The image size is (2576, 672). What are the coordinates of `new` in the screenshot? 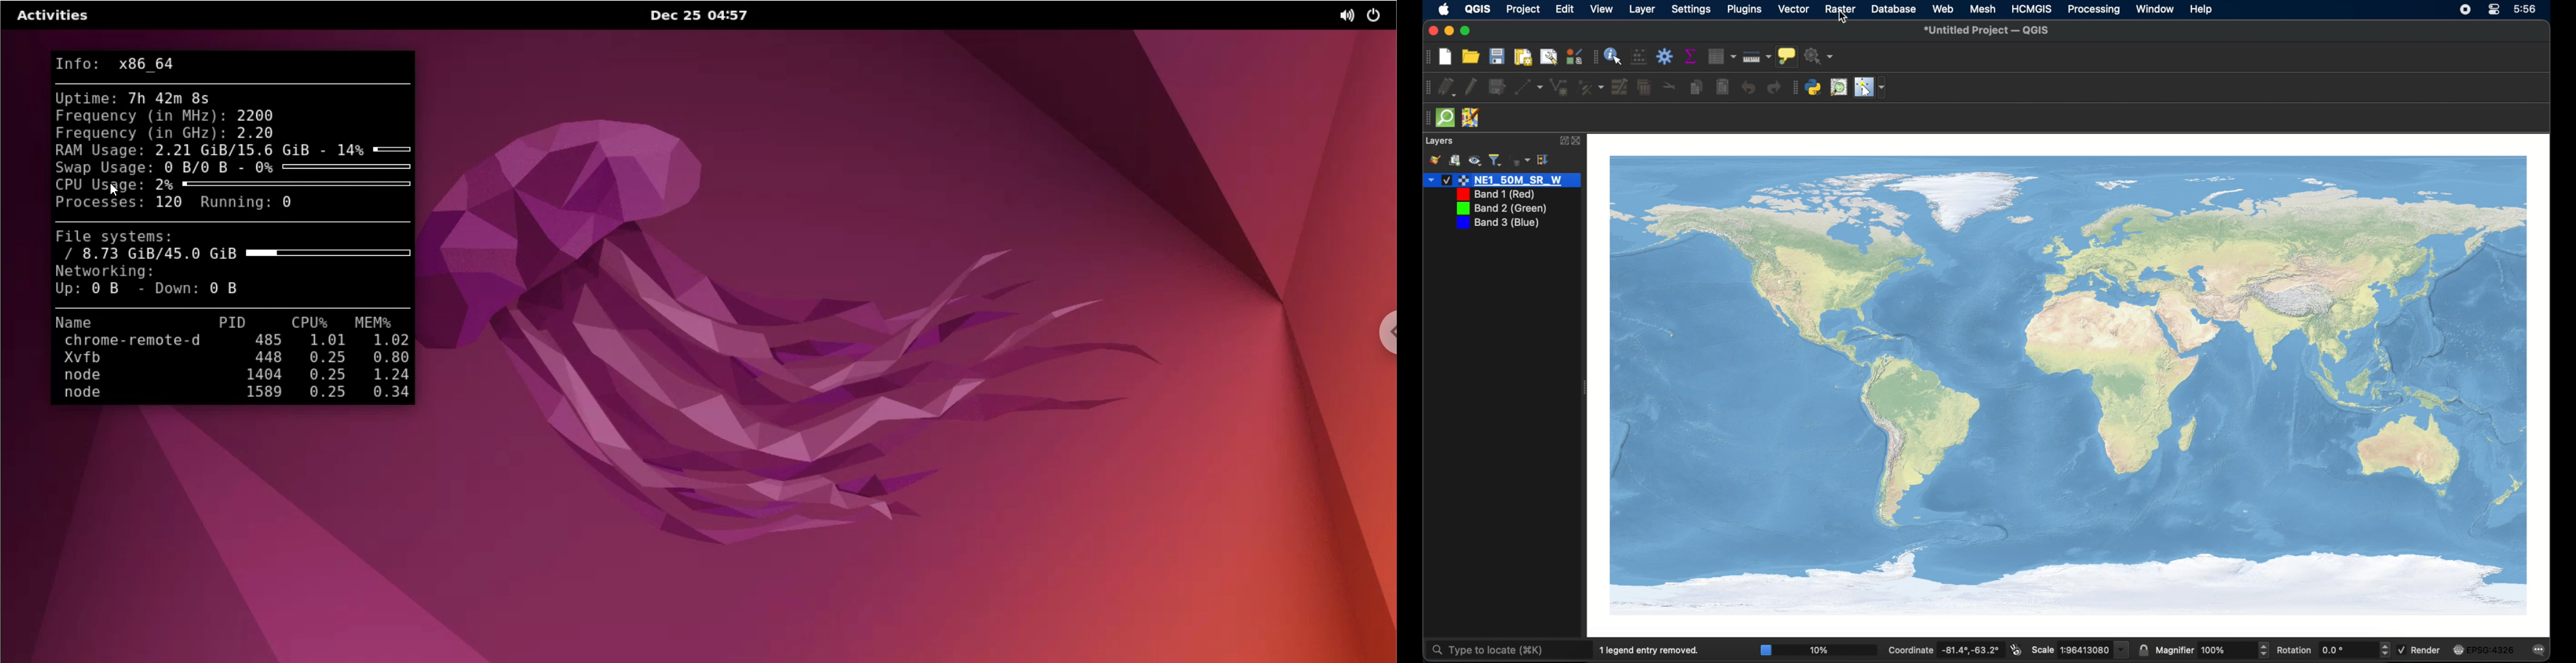 It's located at (1445, 56).